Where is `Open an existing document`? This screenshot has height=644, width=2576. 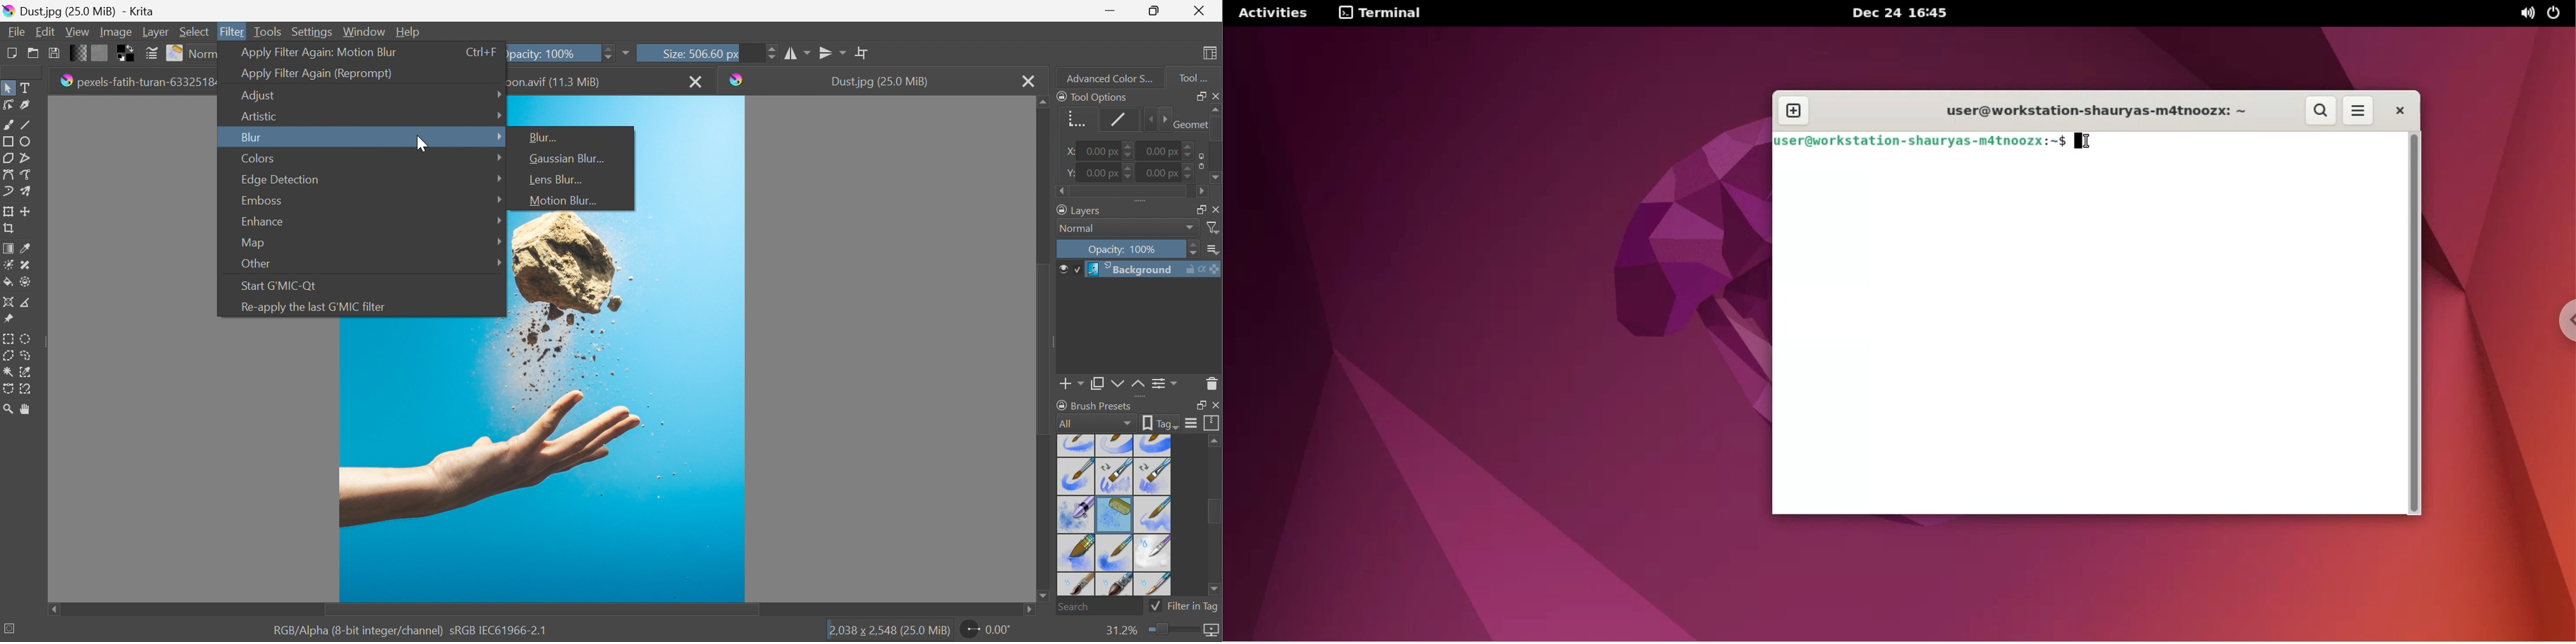
Open an existing document is located at coordinates (34, 54).